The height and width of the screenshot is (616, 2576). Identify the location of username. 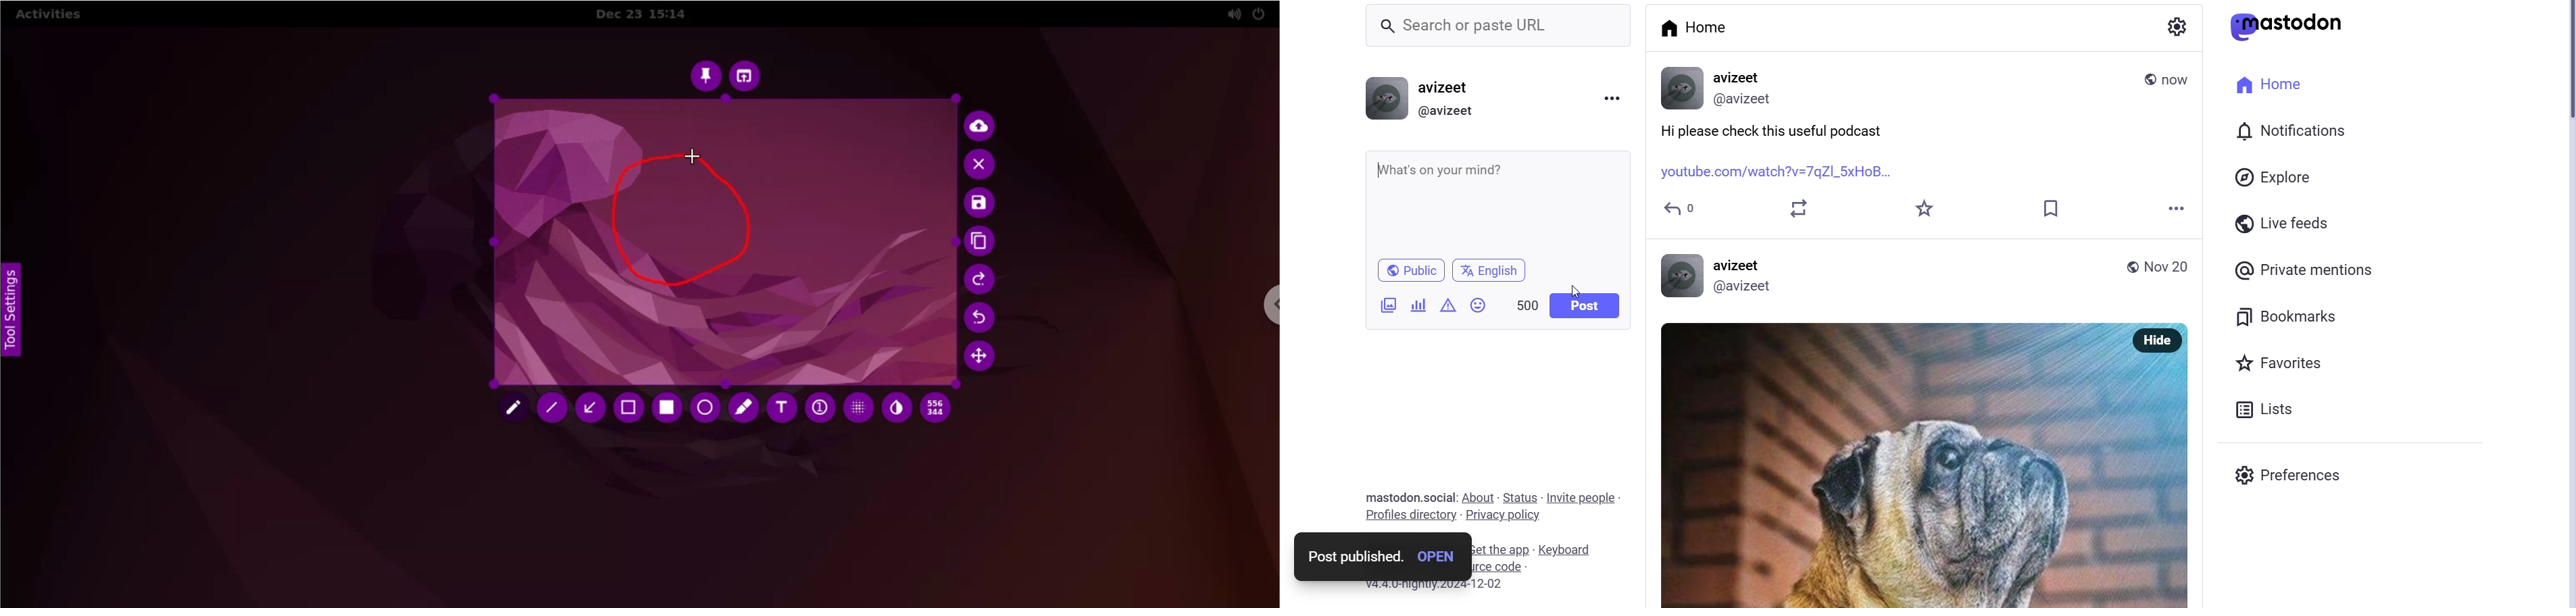
(1455, 86).